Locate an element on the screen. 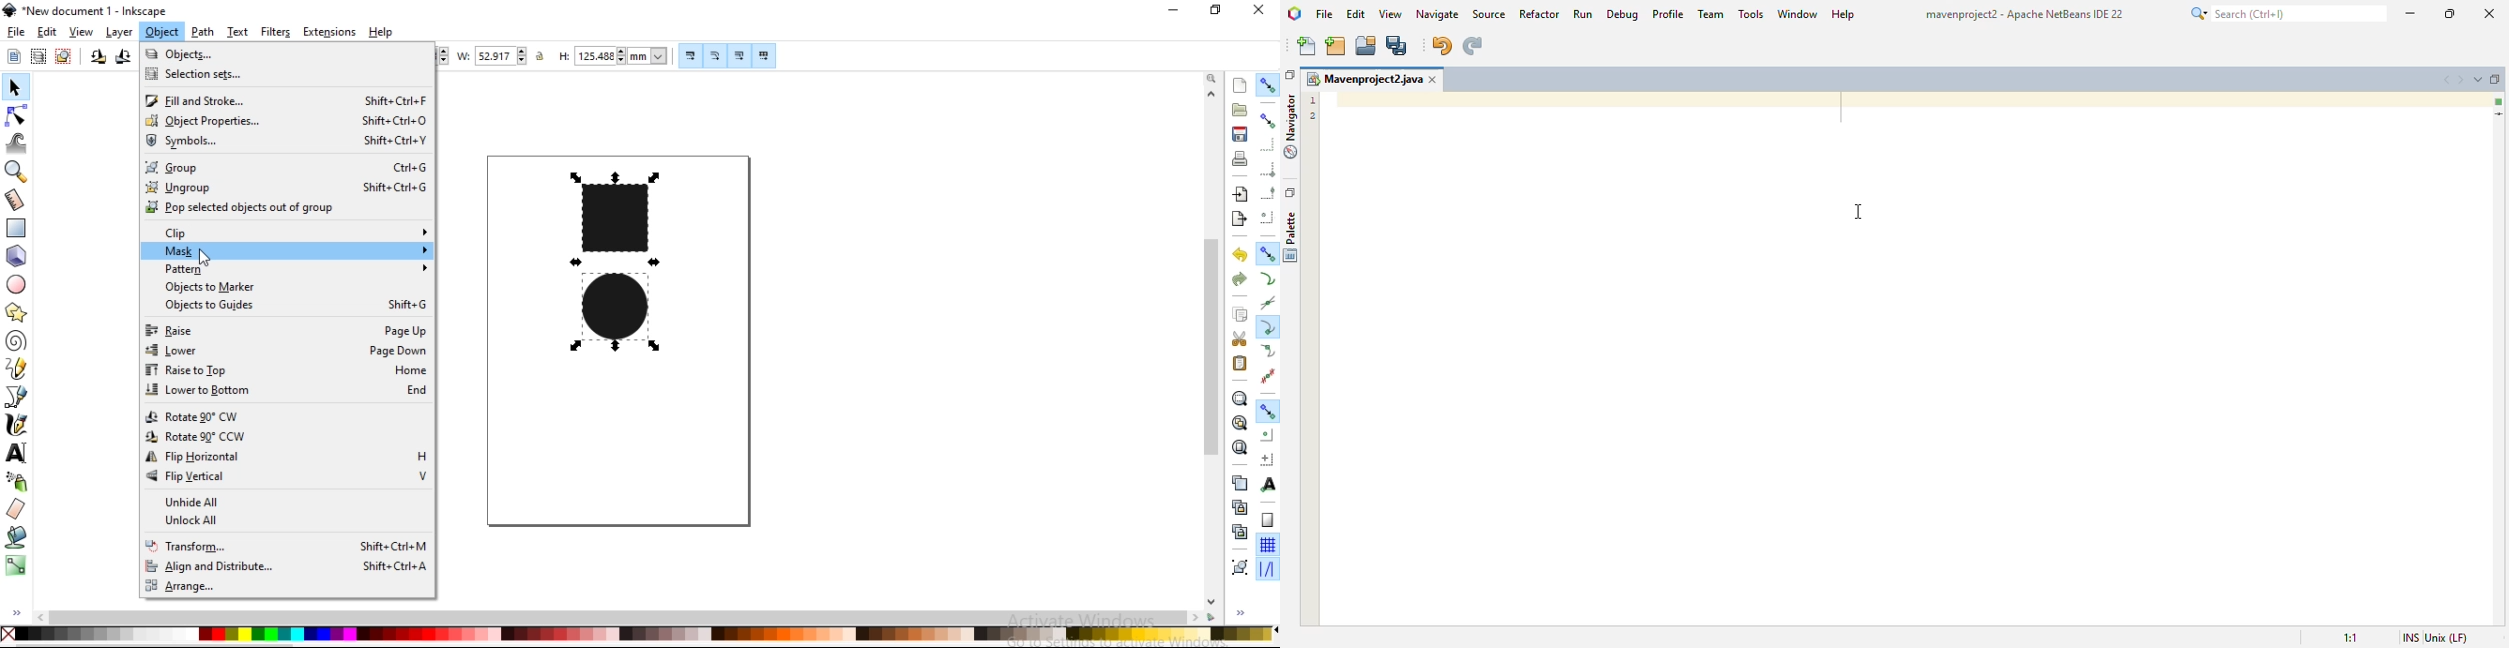 The width and height of the screenshot is (2520, 672). path is located at coordinates (203, 31).